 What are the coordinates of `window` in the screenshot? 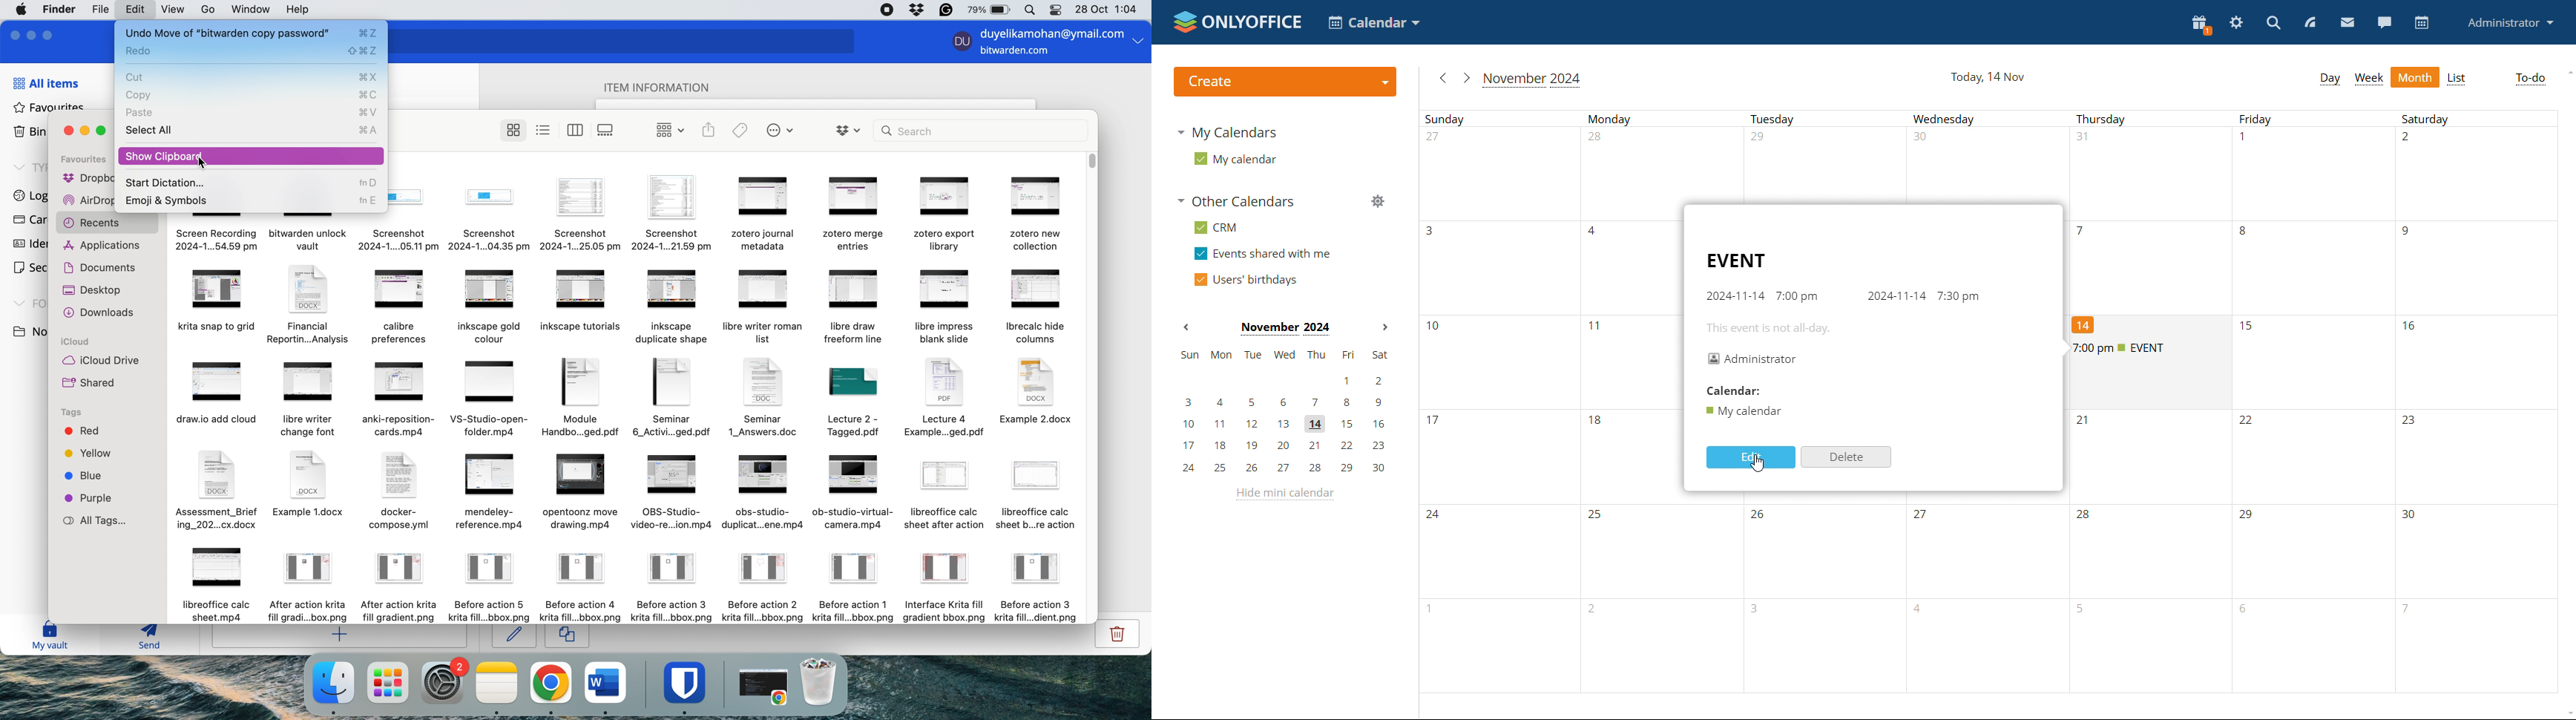 It's located at (250, 10).